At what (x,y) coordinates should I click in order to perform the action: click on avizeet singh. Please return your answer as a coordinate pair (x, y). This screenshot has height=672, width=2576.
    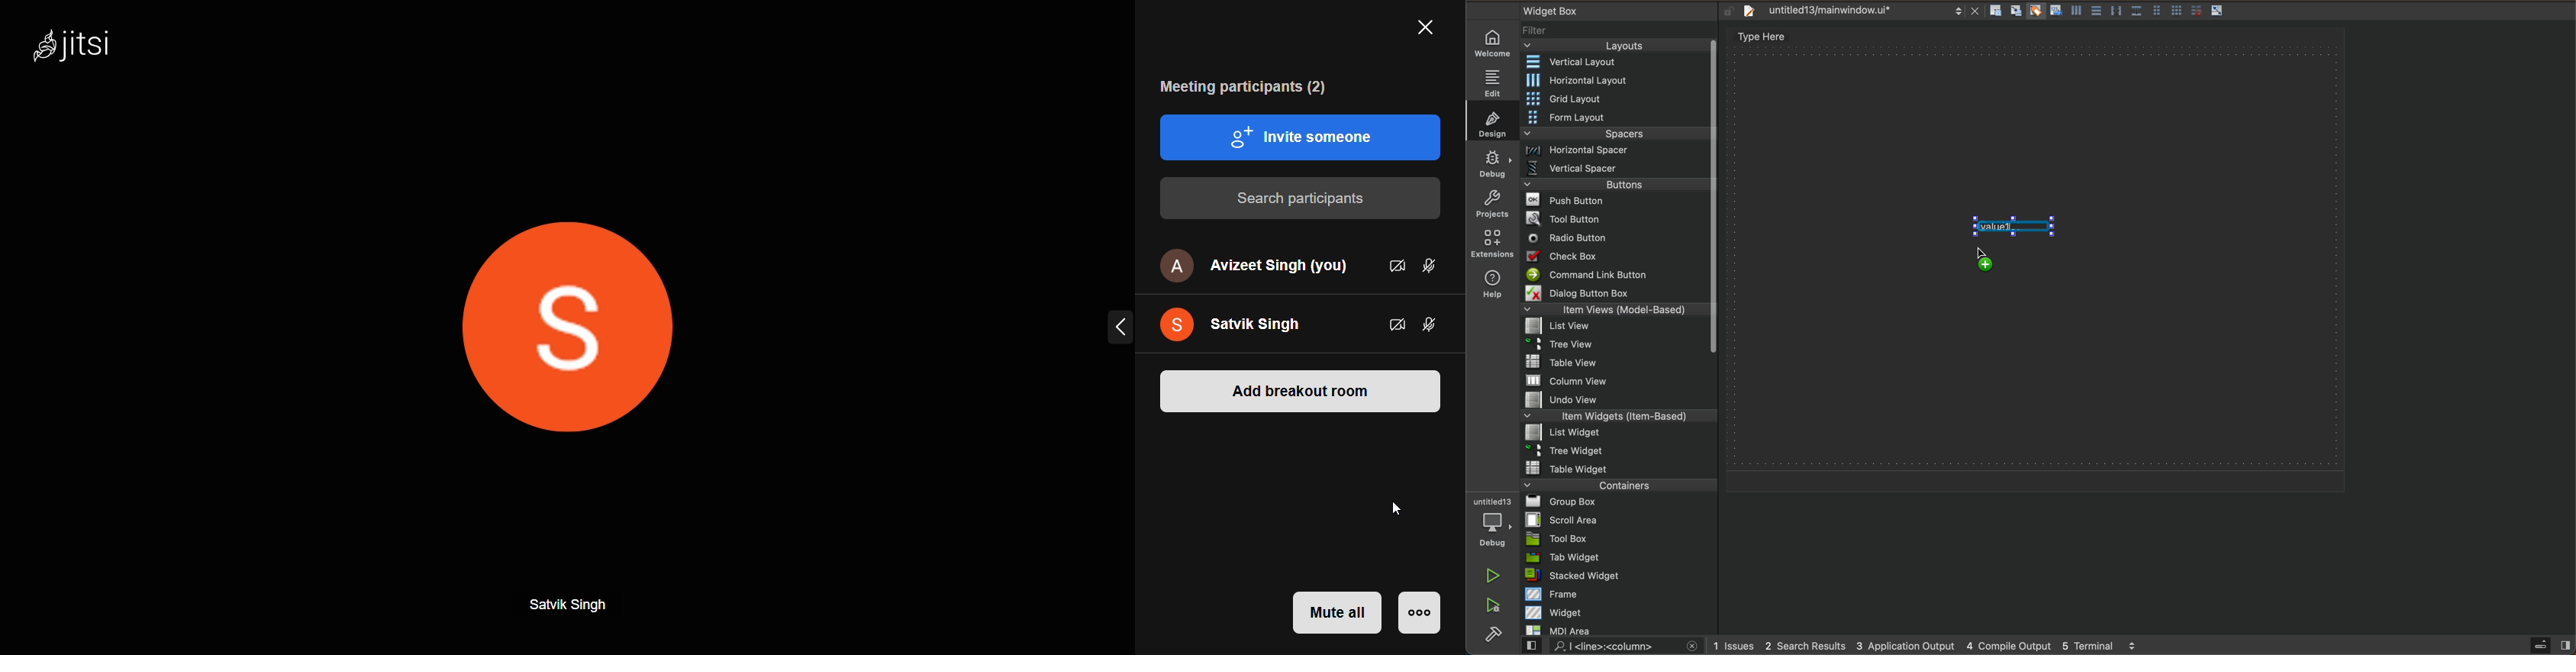
    Looking at the image, I should click on (1253, 266).